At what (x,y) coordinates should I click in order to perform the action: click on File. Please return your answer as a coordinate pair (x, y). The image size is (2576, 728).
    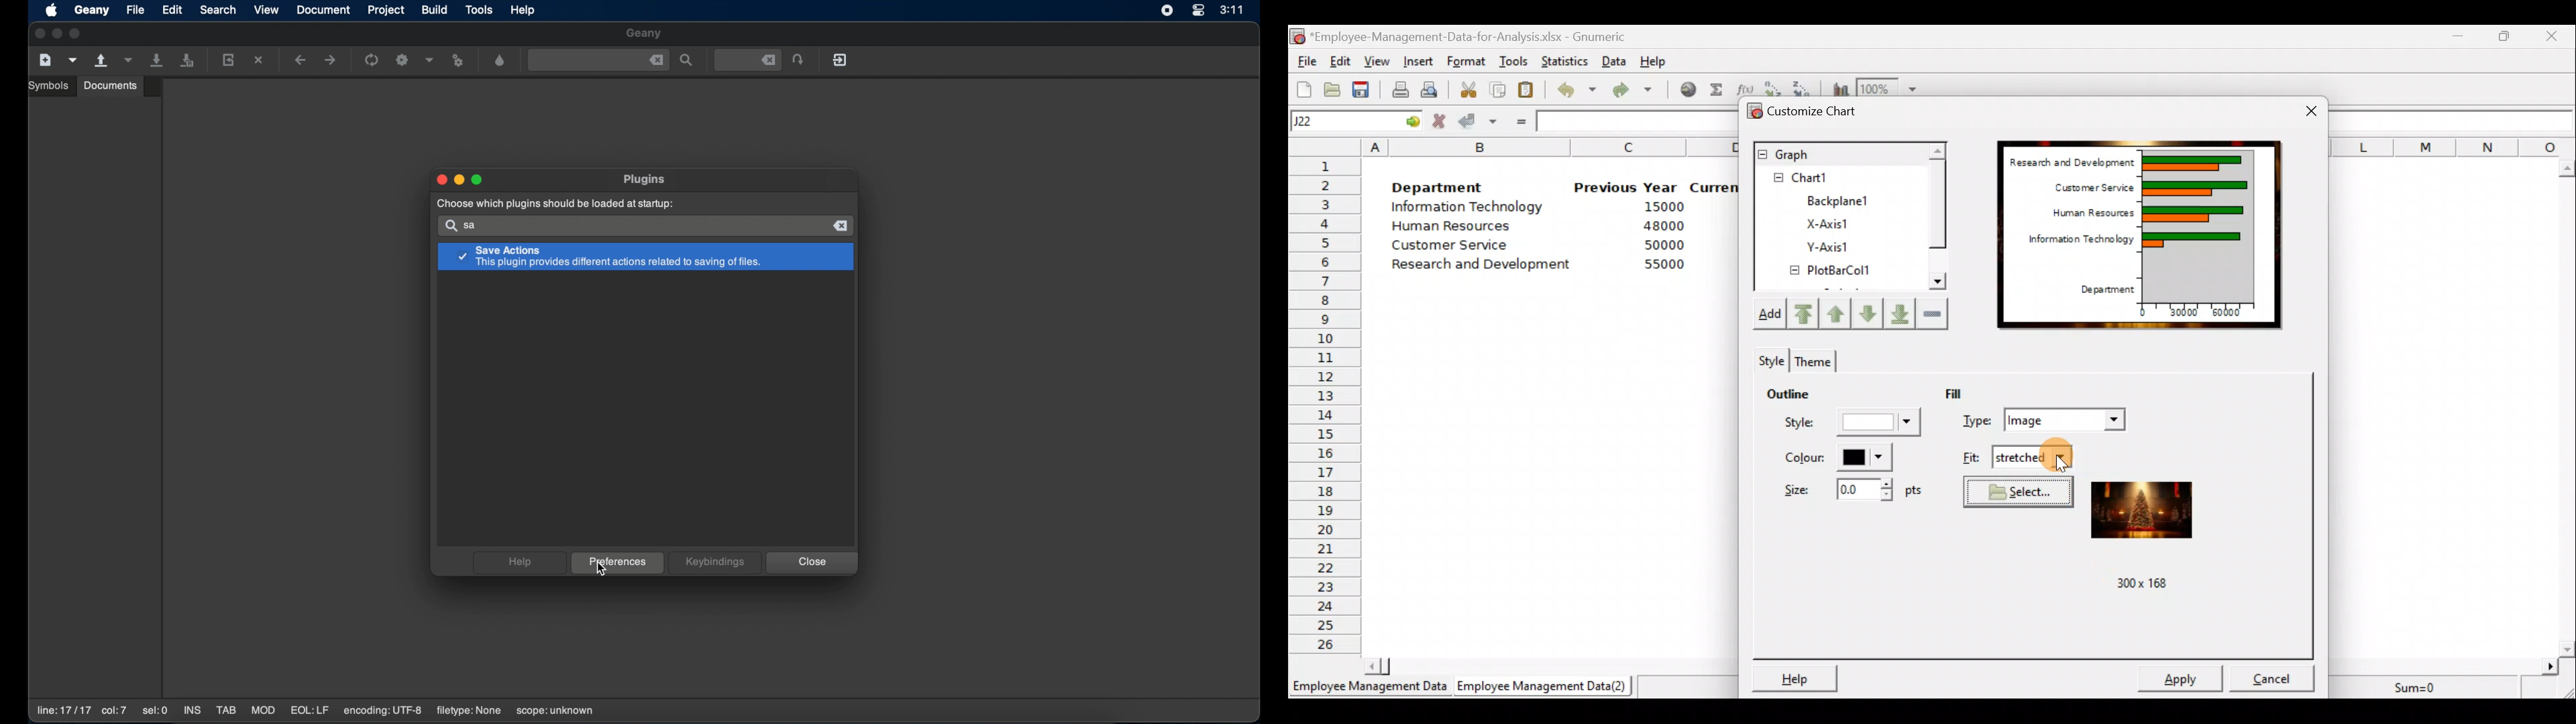
    Looking at the image, I should click on (1305, 61).